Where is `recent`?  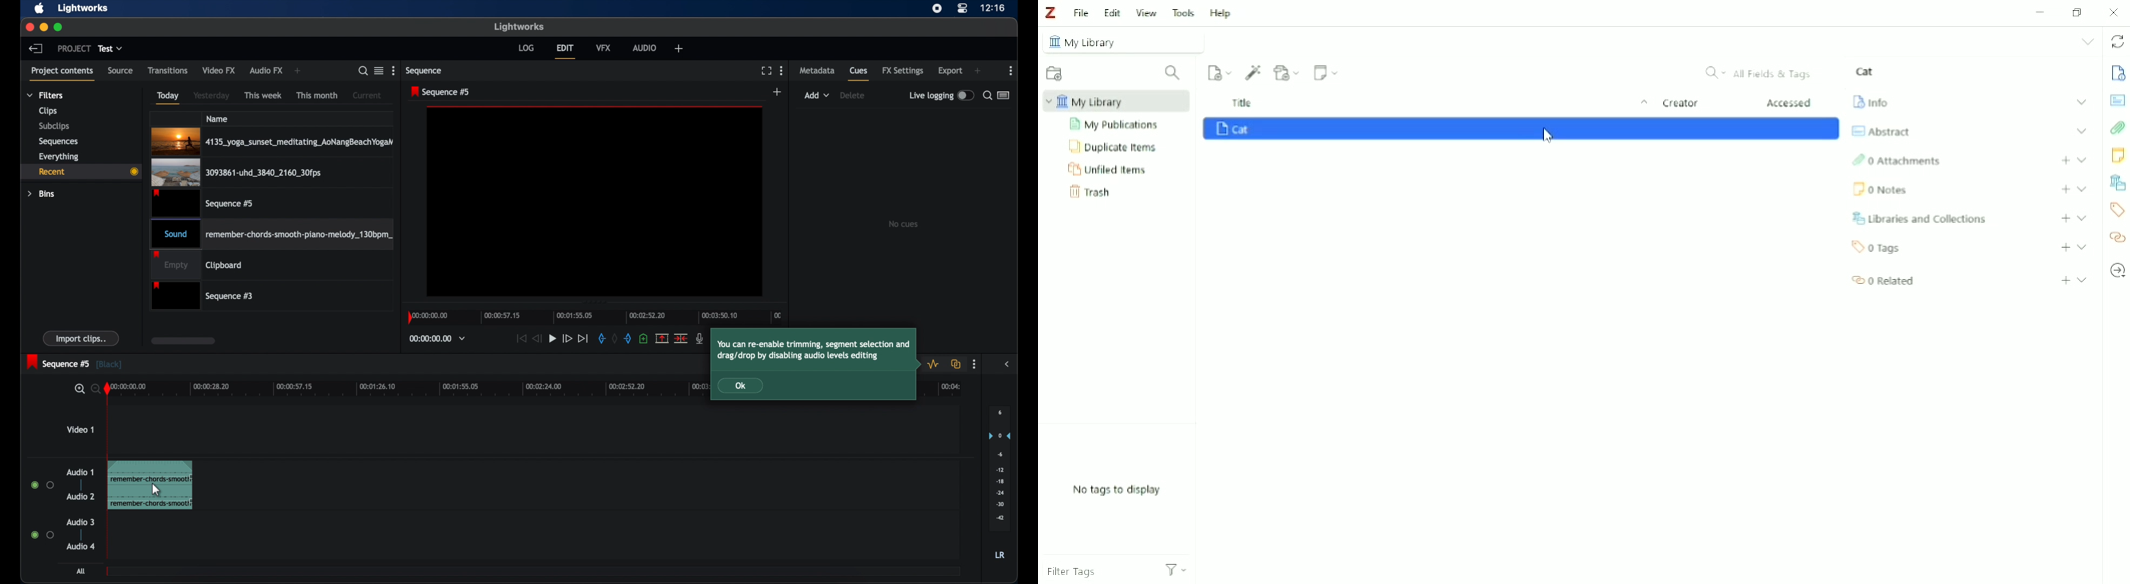 recent is located at coordinates (82, 171).